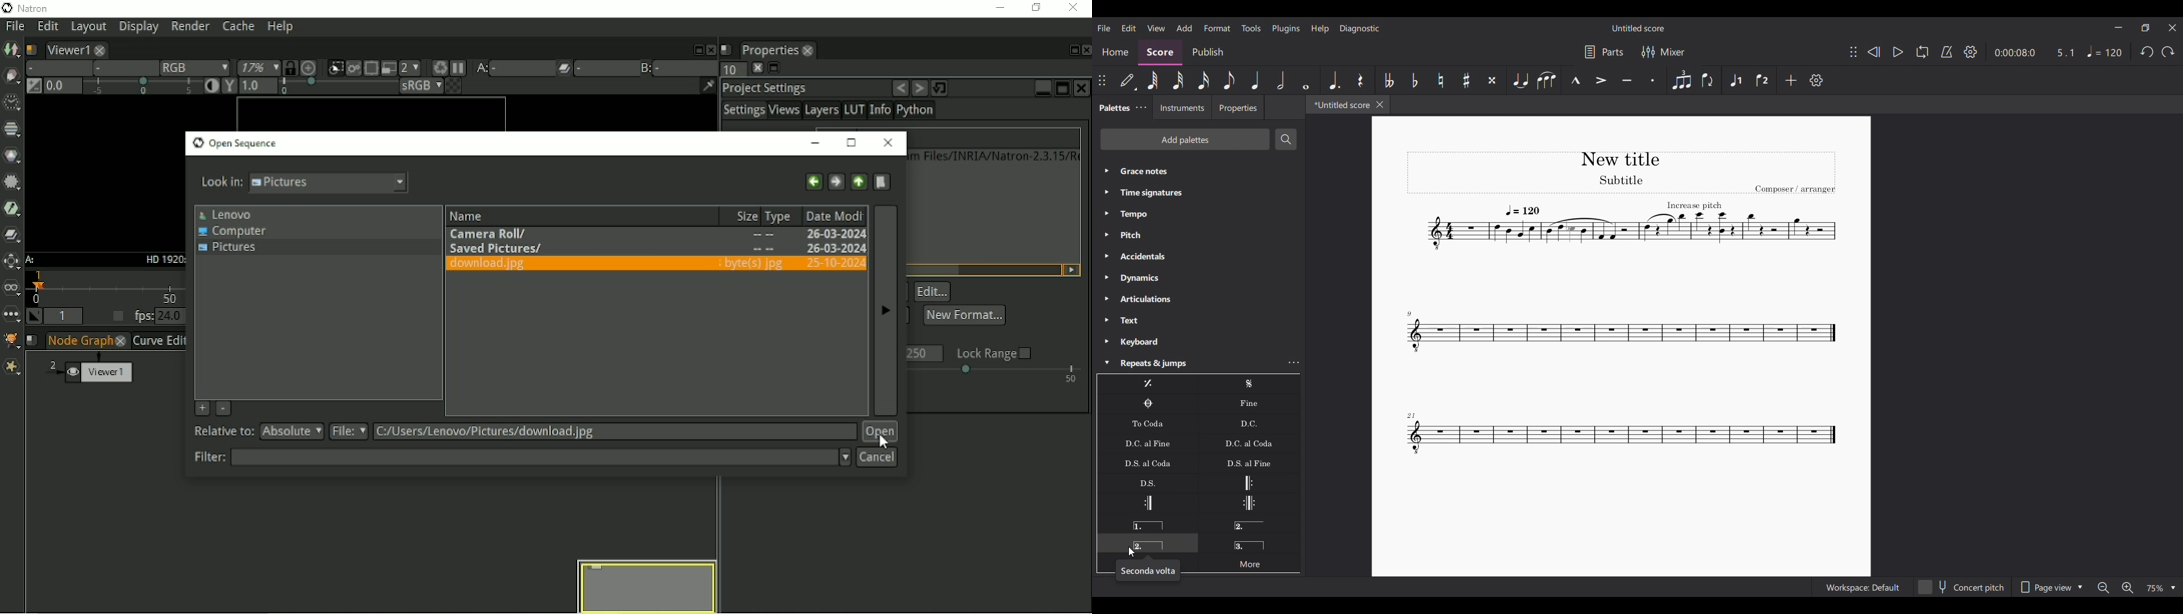  I want to click on Mixer settings, so click(1664, 52).